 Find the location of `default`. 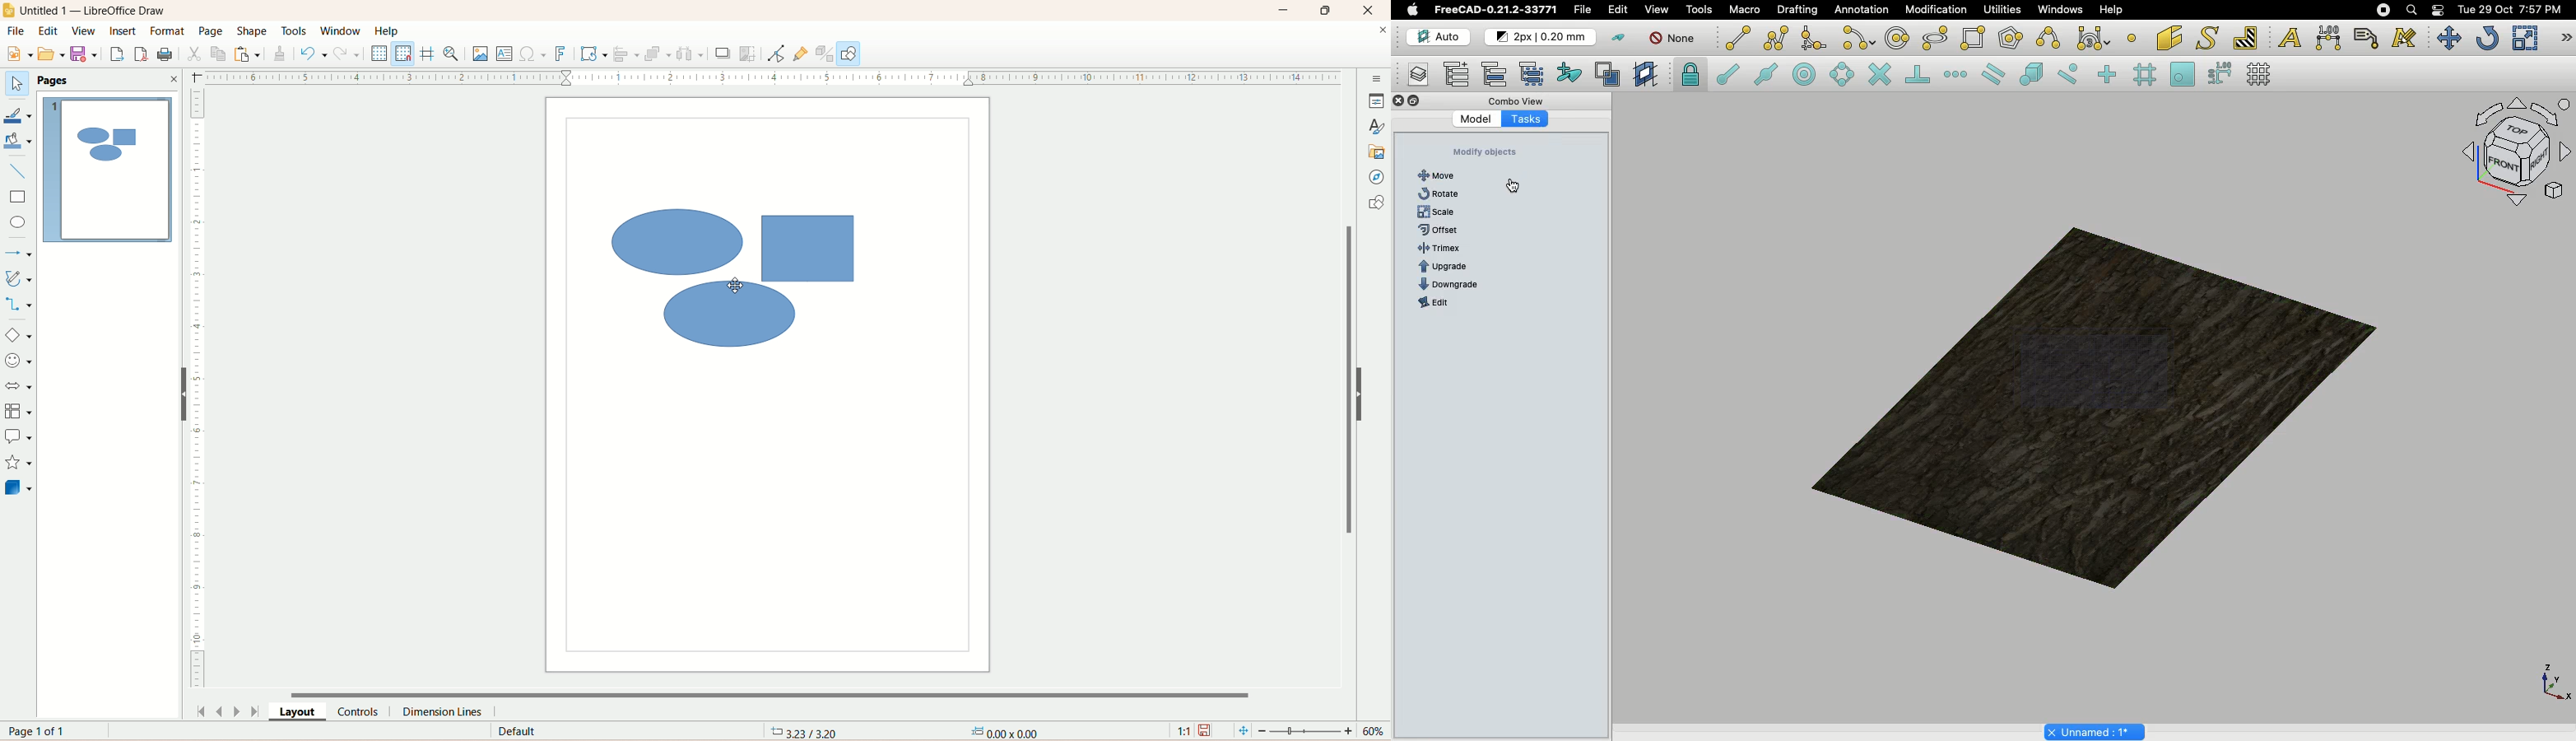

default is located at coordinates (515, 732).